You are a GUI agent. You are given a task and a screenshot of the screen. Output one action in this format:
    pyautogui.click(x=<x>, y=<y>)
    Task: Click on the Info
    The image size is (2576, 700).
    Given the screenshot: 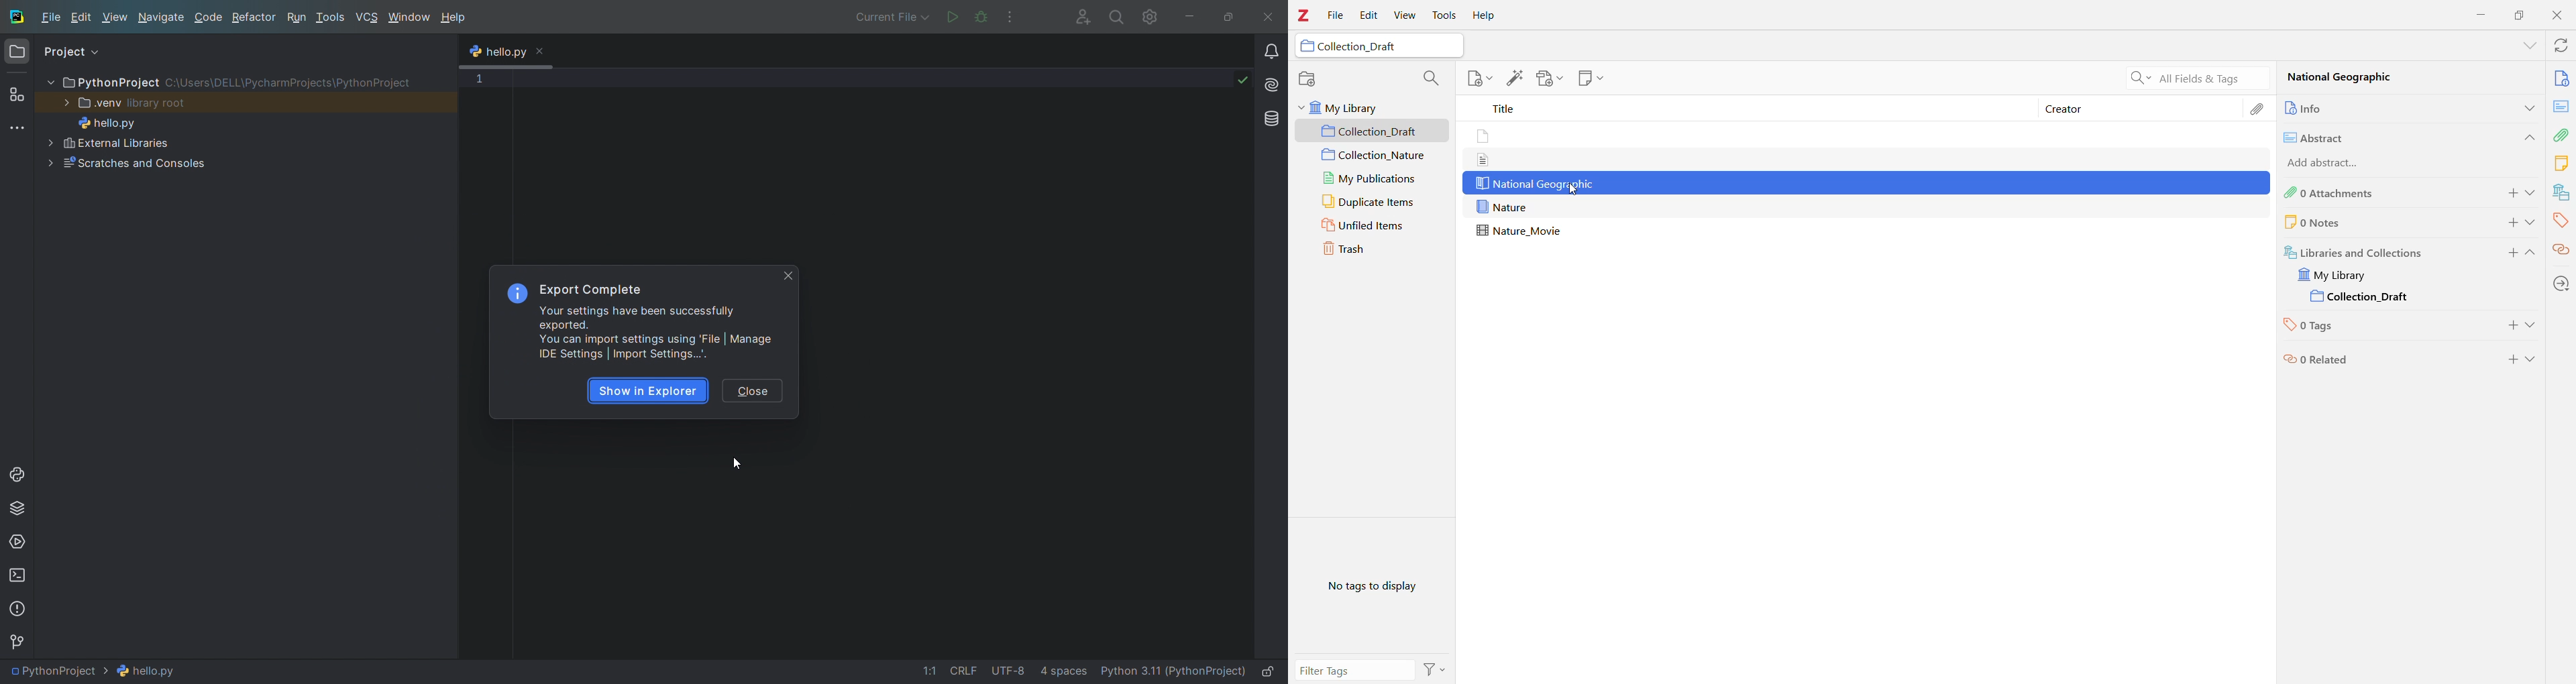 What is the action you would take?
    pyautogui.click(x=2377, y=107)
    